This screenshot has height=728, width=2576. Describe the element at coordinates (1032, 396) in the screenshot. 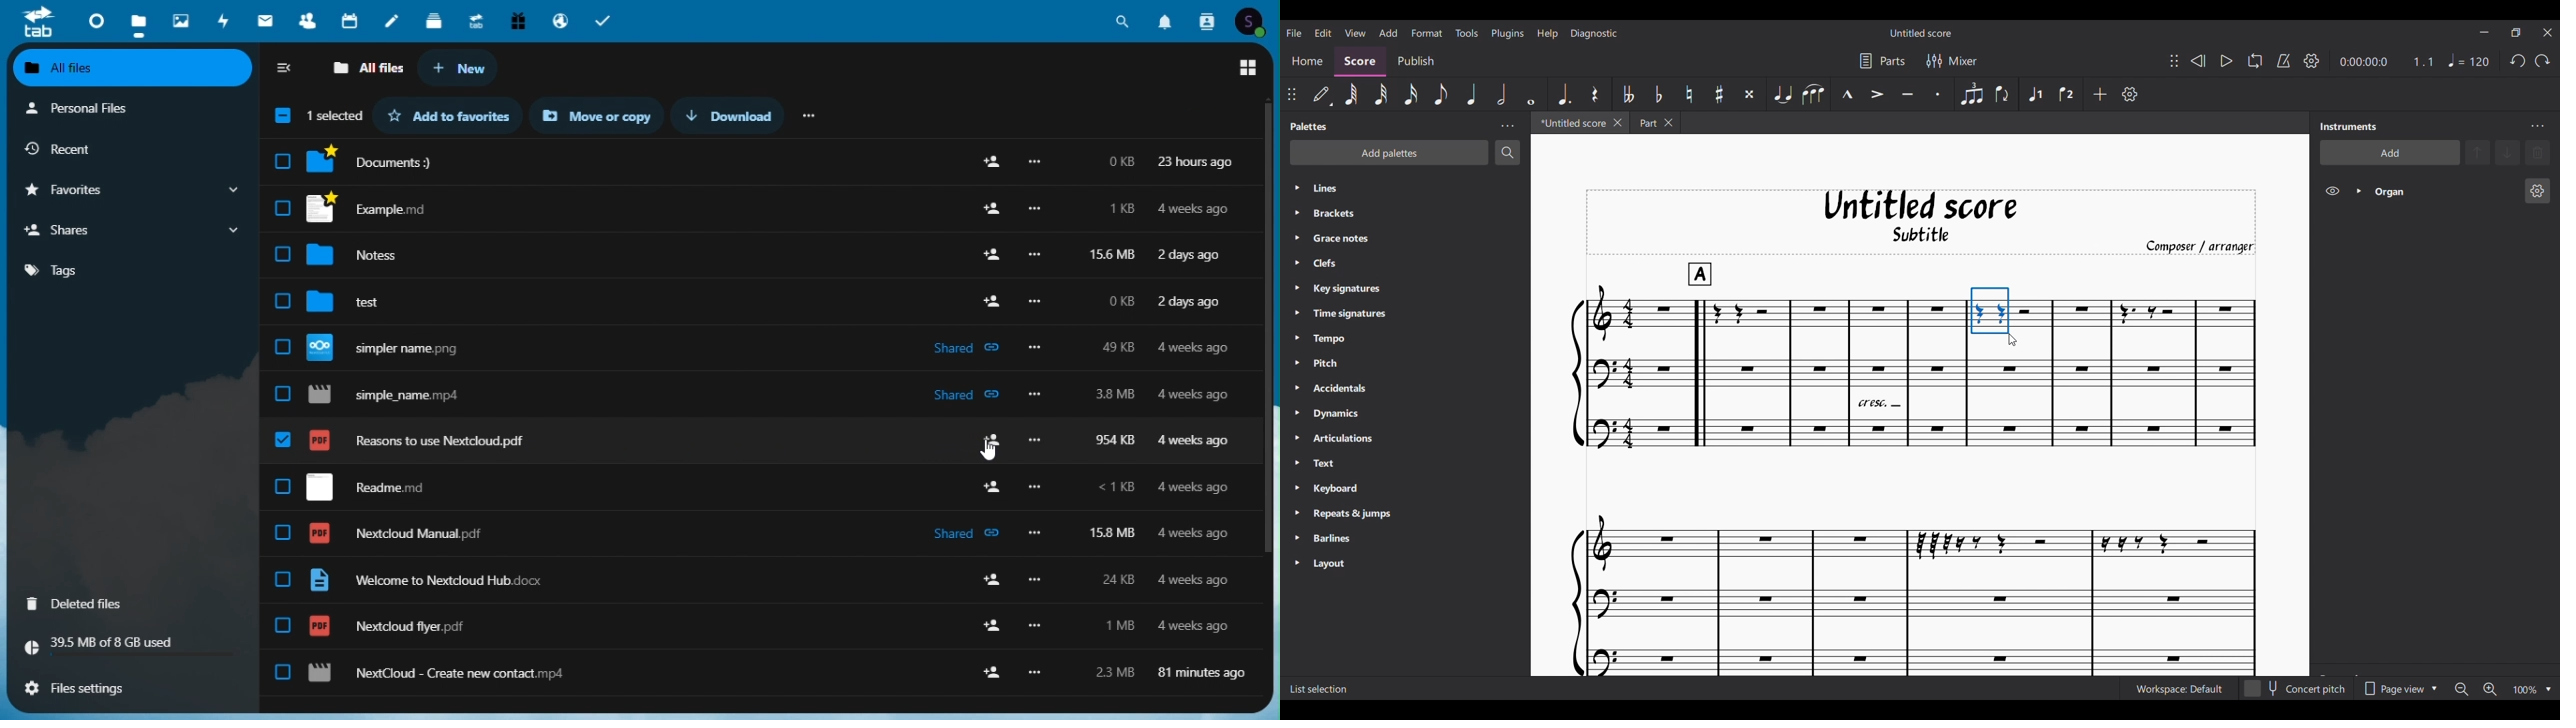

I see `` at that location.